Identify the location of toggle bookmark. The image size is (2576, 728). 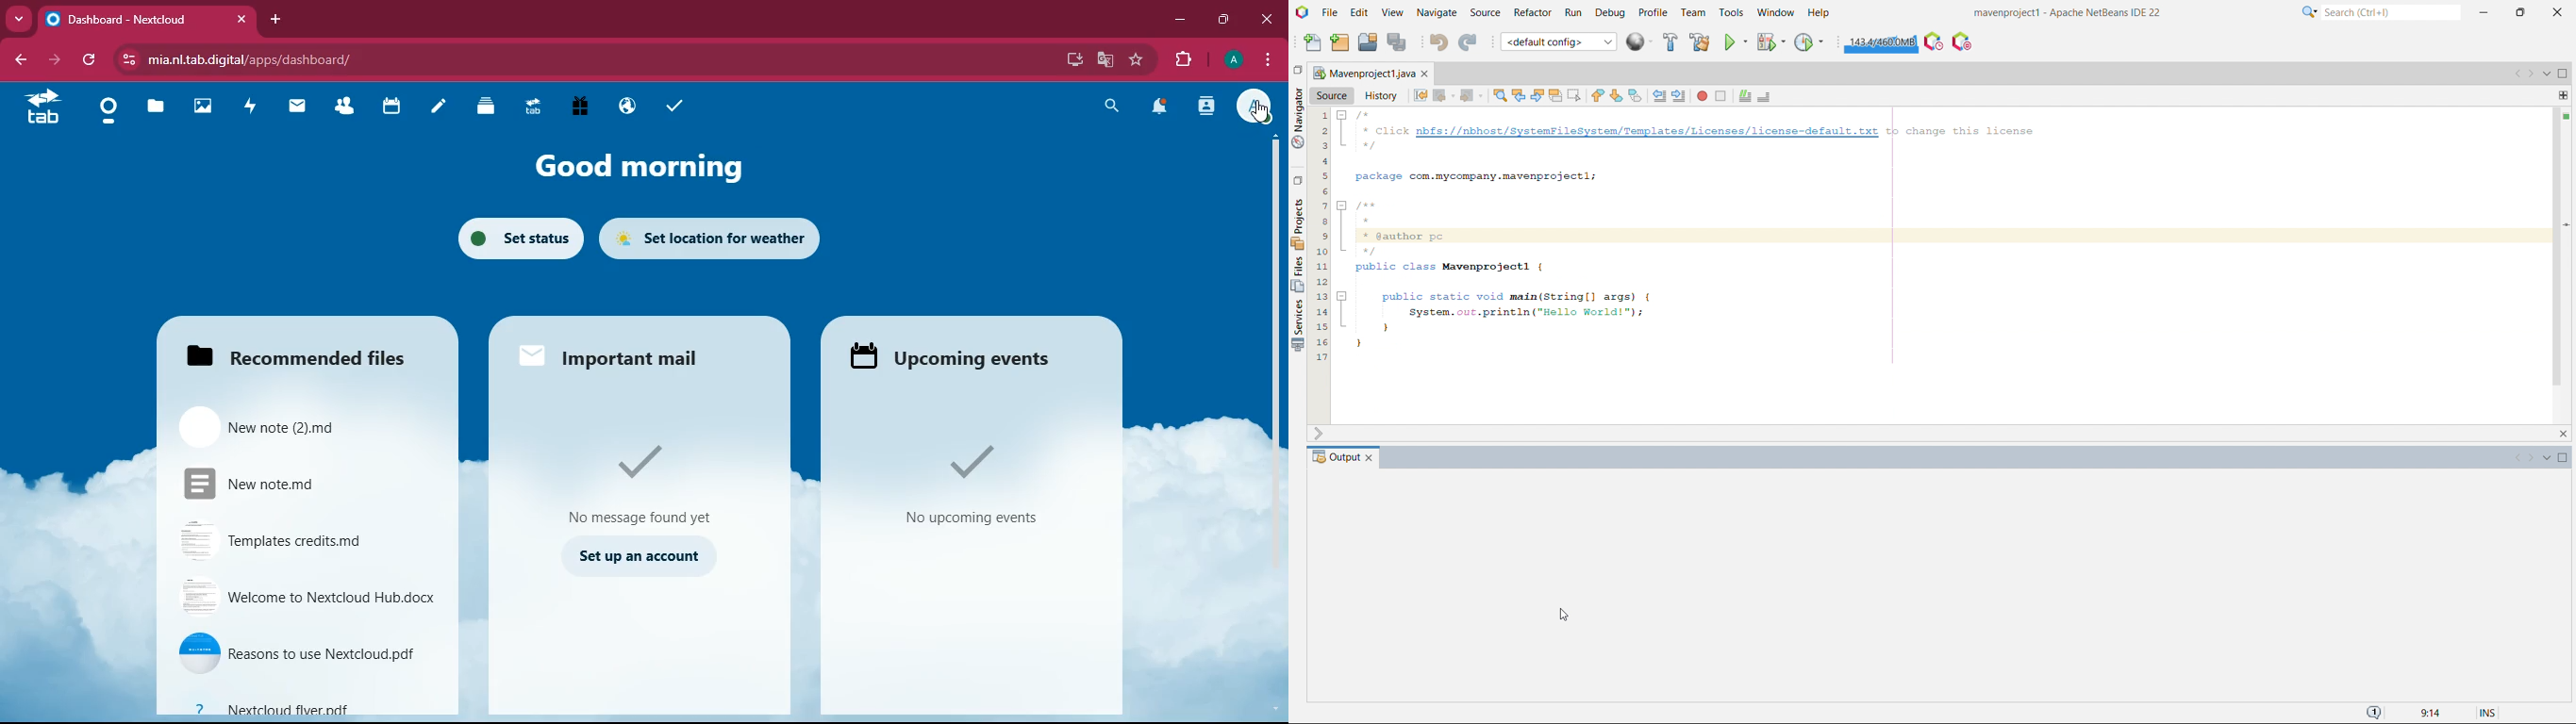
(1635, 96).